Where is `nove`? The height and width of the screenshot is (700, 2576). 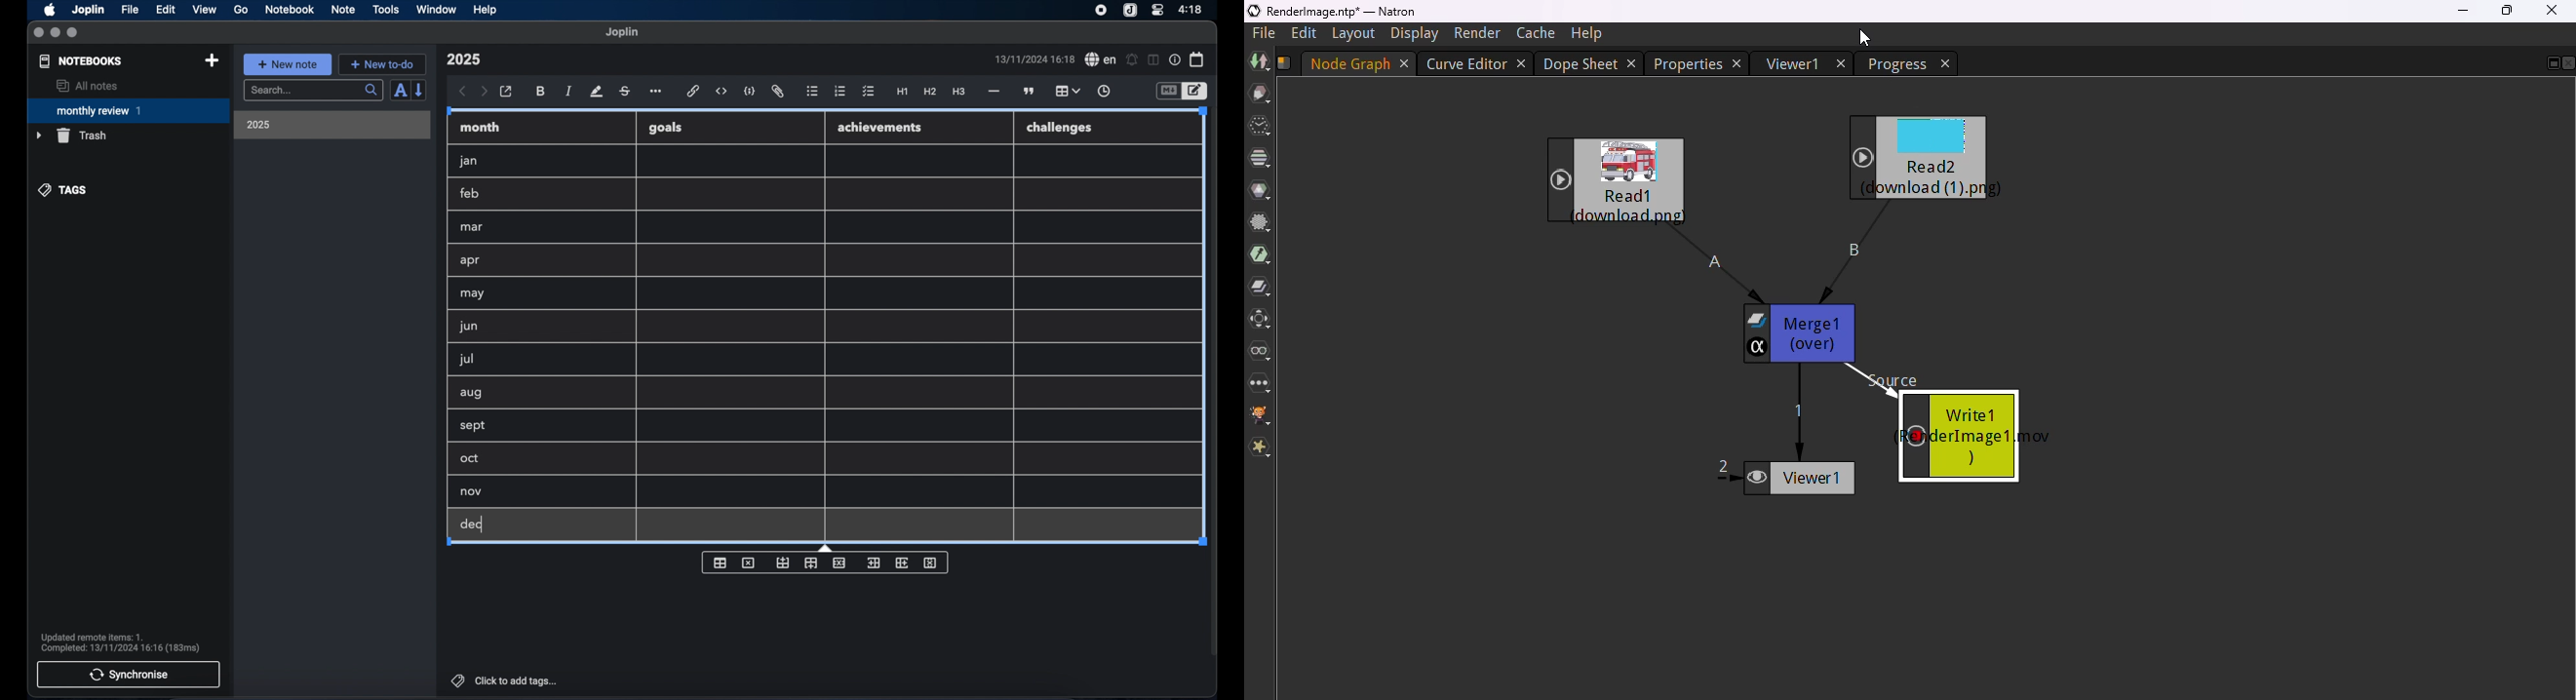 nove is located at coordinates (472, 492).